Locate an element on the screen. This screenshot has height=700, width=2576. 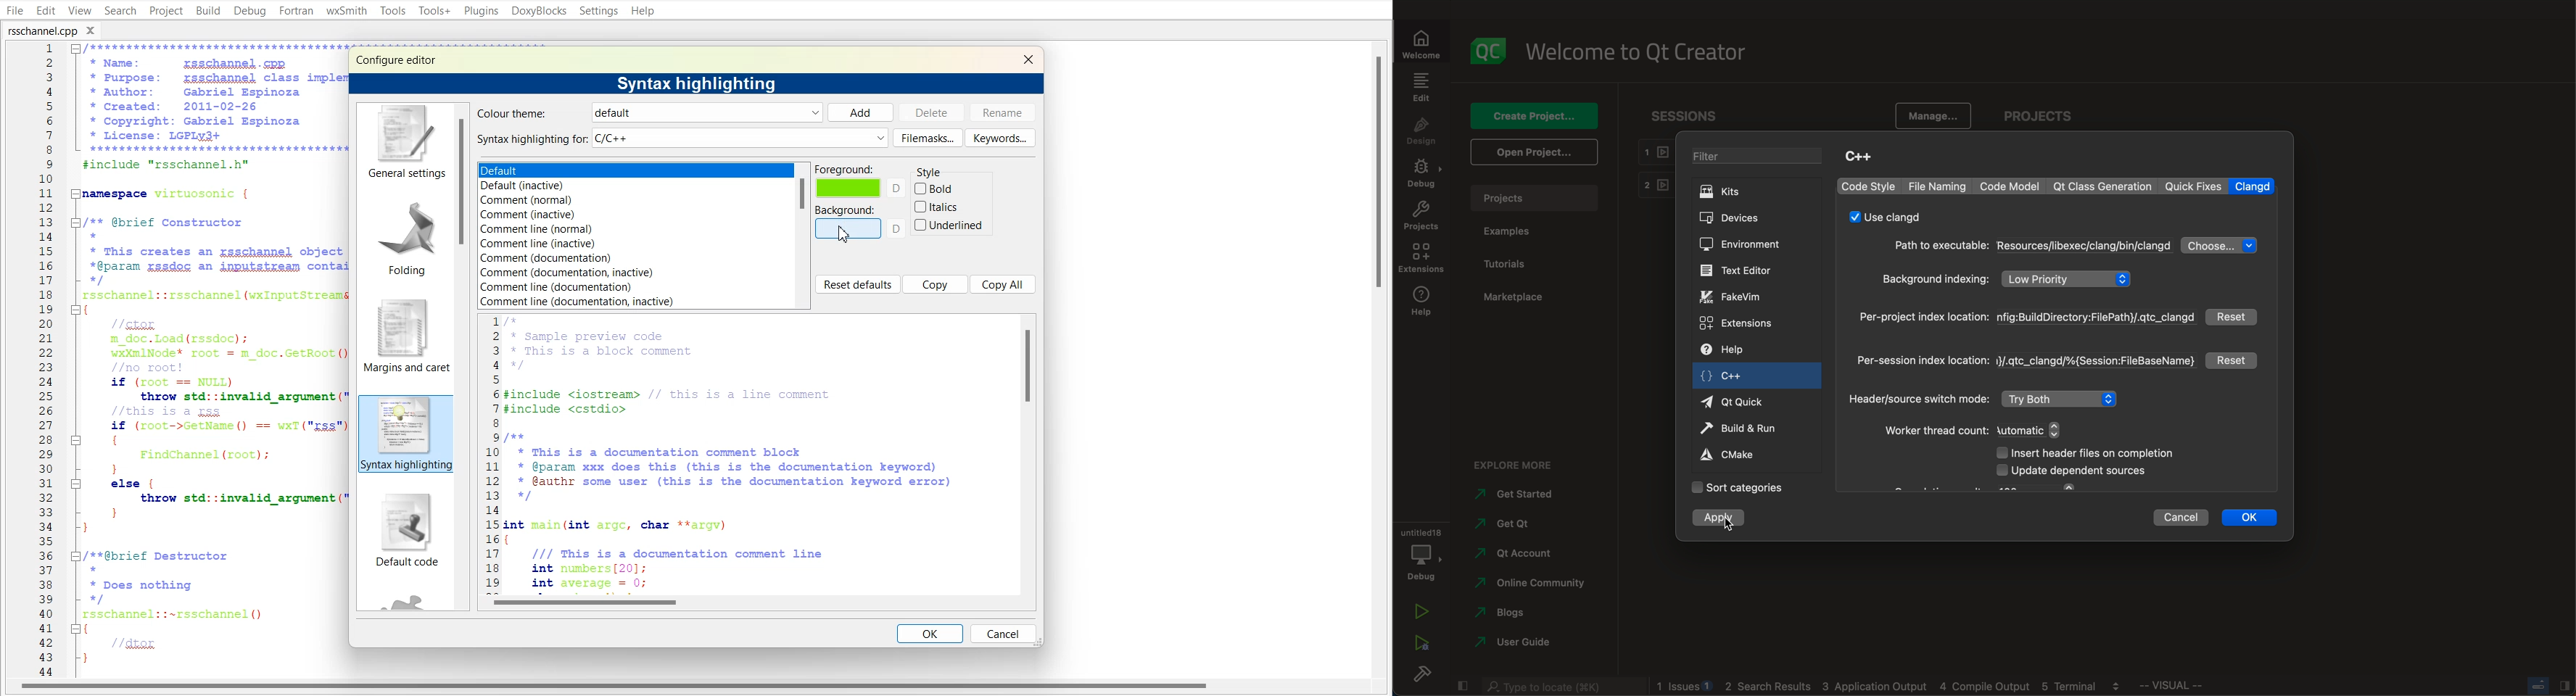
explore is located at coordinates (1521, 464).